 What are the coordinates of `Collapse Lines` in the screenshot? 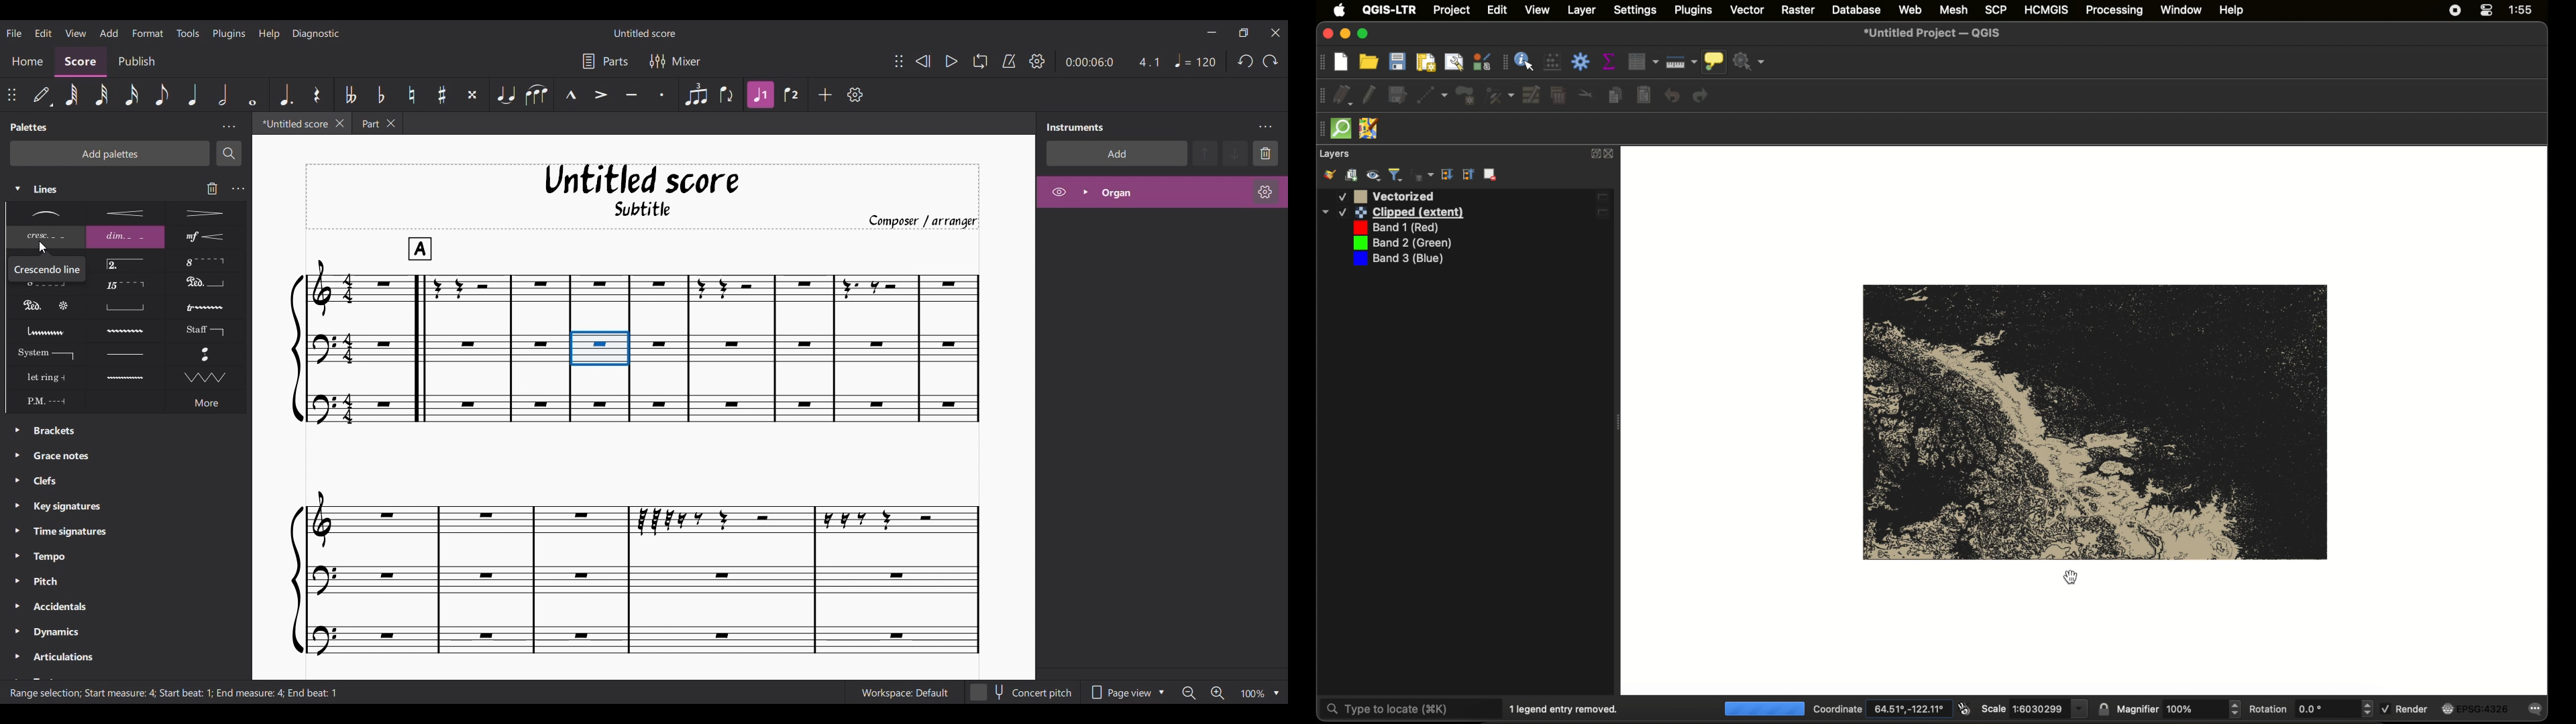 It's located at (86, 189).